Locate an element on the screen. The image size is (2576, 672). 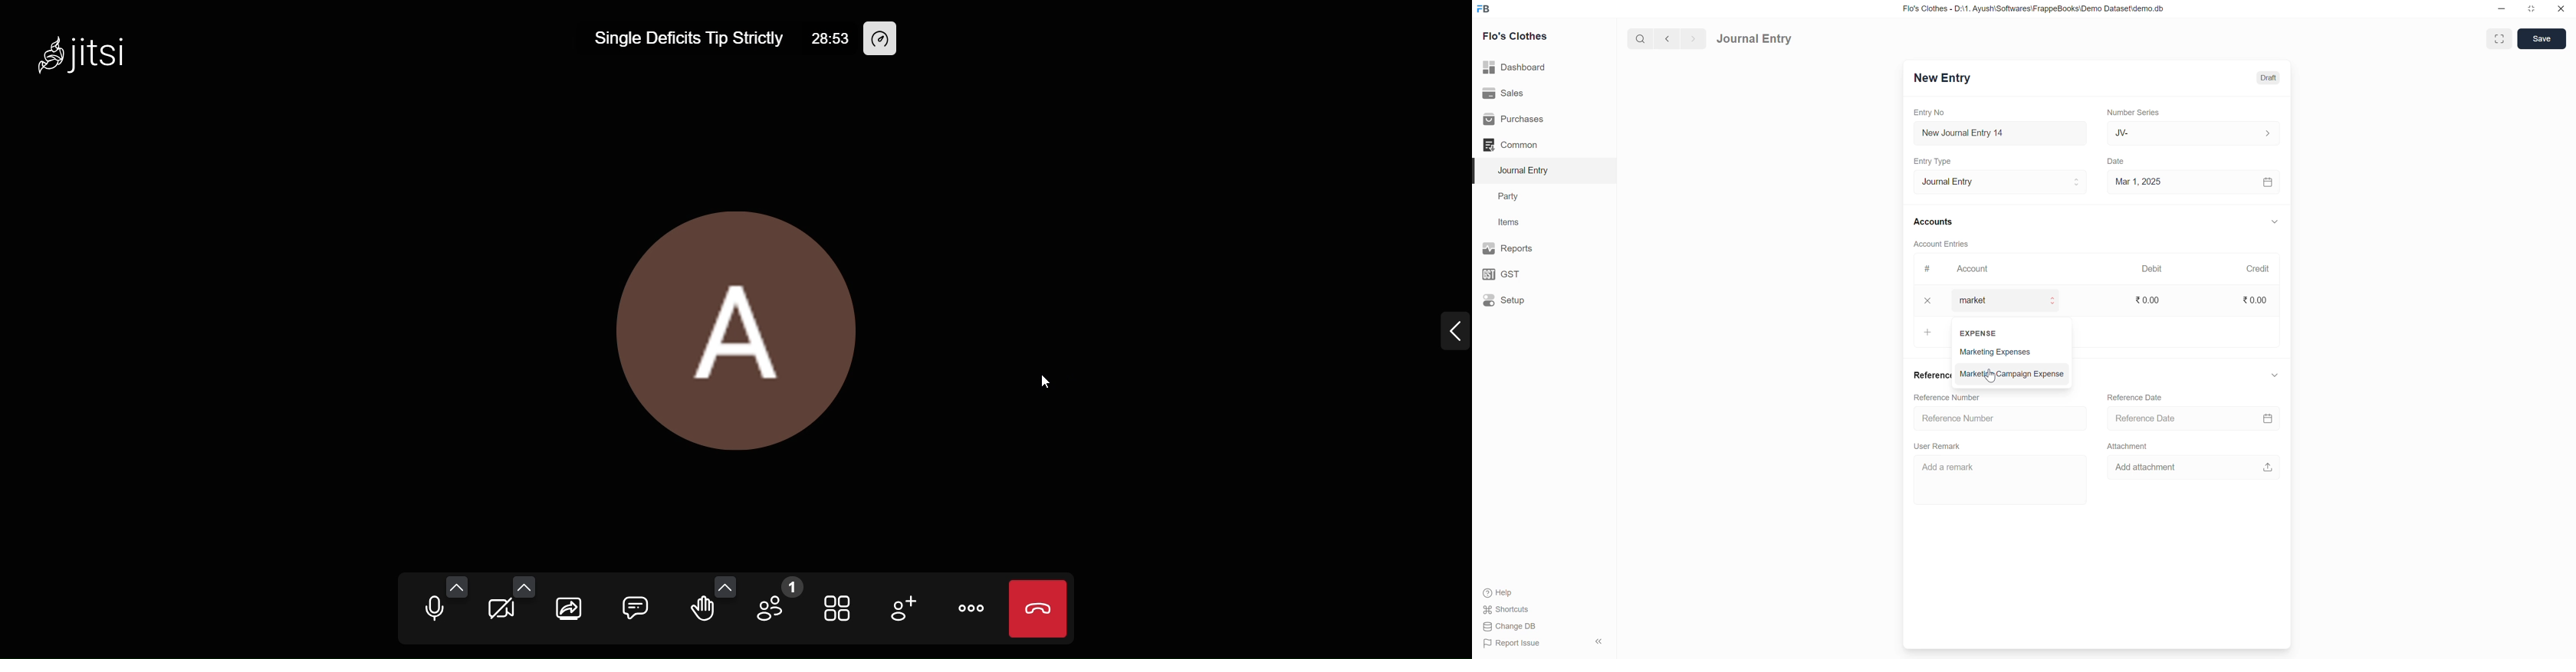
back is located at coordinates (1665, 38).